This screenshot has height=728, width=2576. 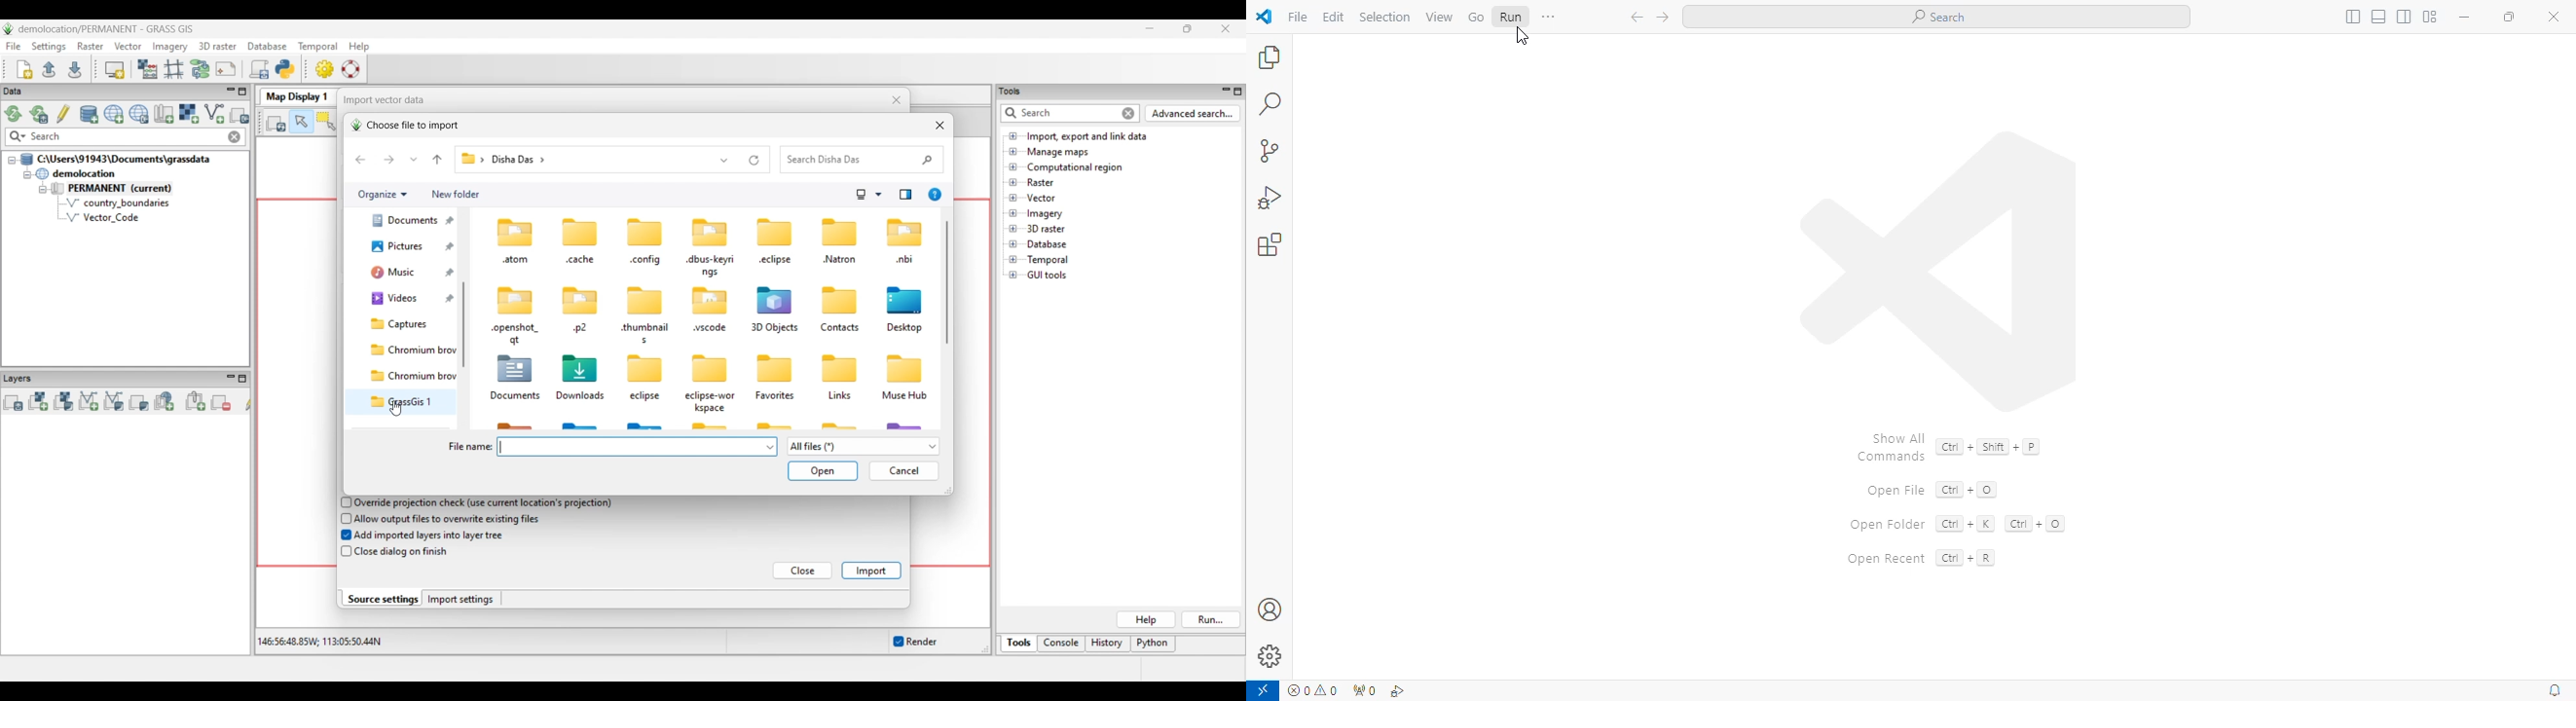 What do you see at coordinates (2404, 17) in the screenshot?
I see `toggle secondary side bar` at bounding box center [2404, 17].